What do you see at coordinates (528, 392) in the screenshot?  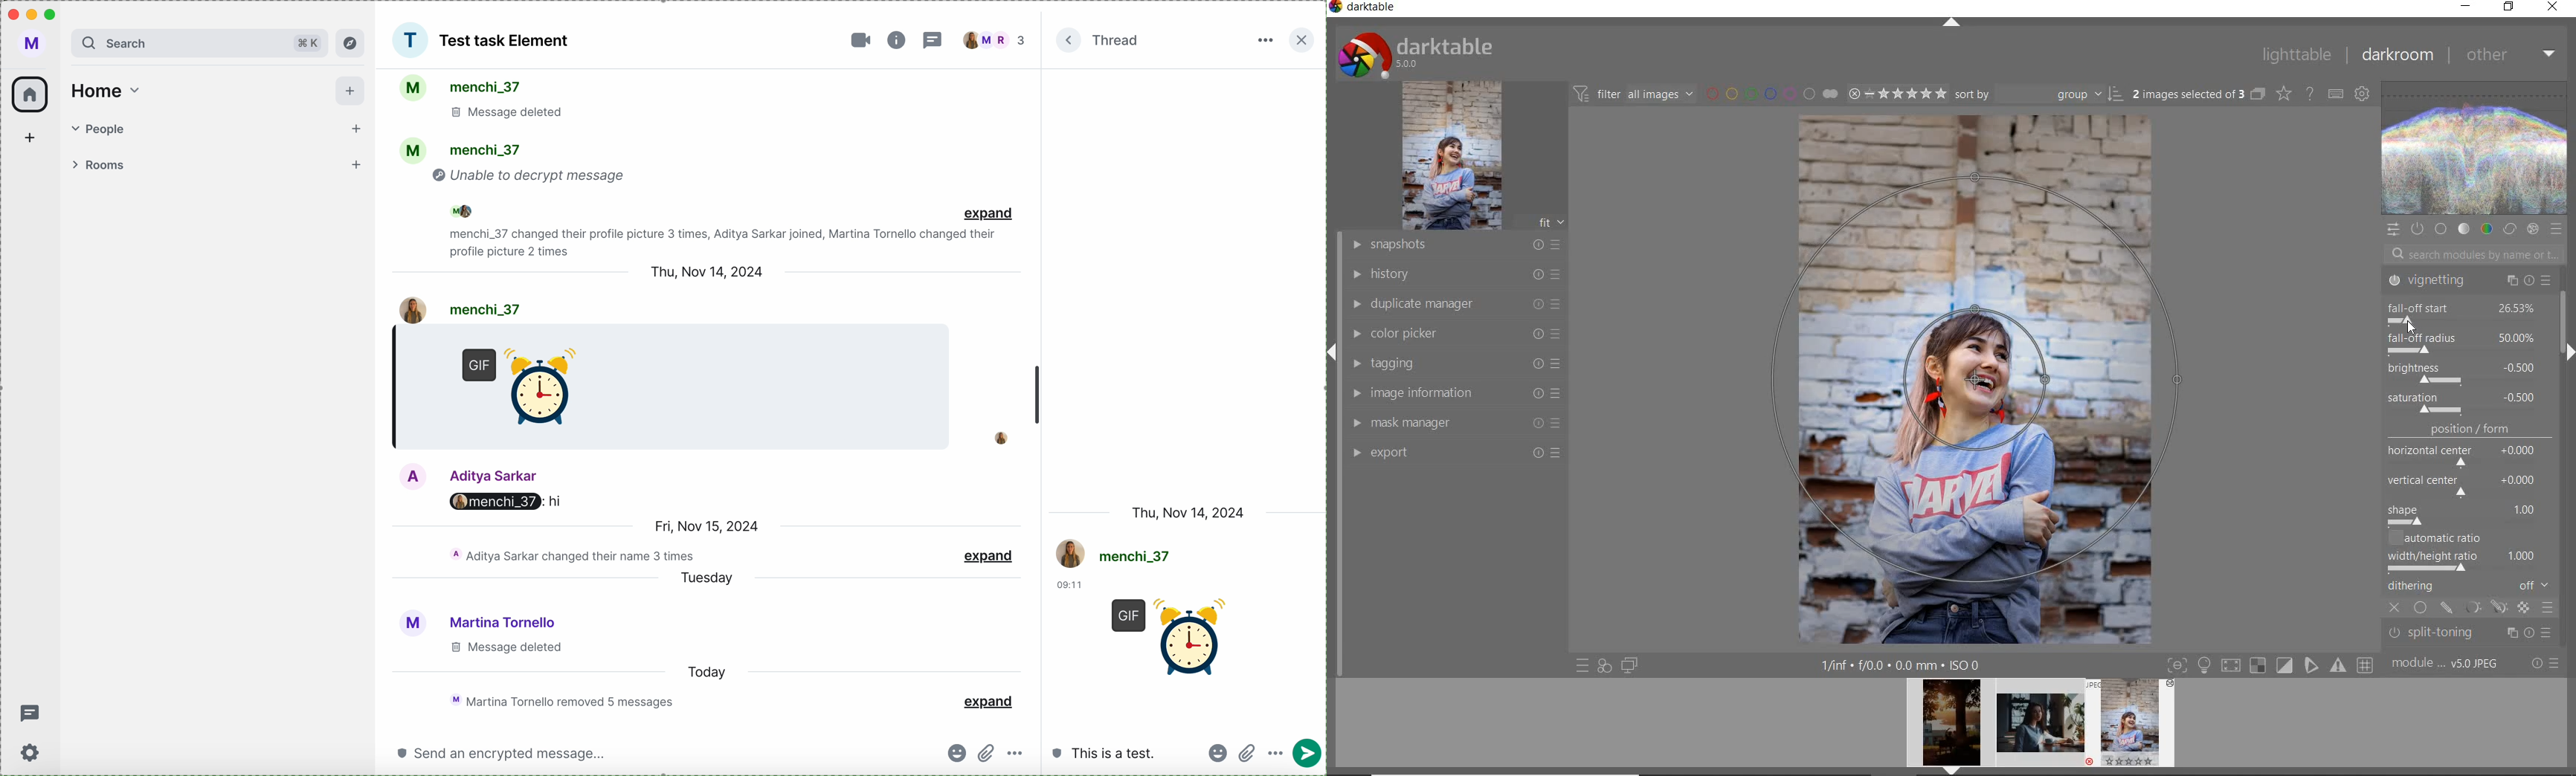 I see `GIF sended` at bounding box center [528, 392].